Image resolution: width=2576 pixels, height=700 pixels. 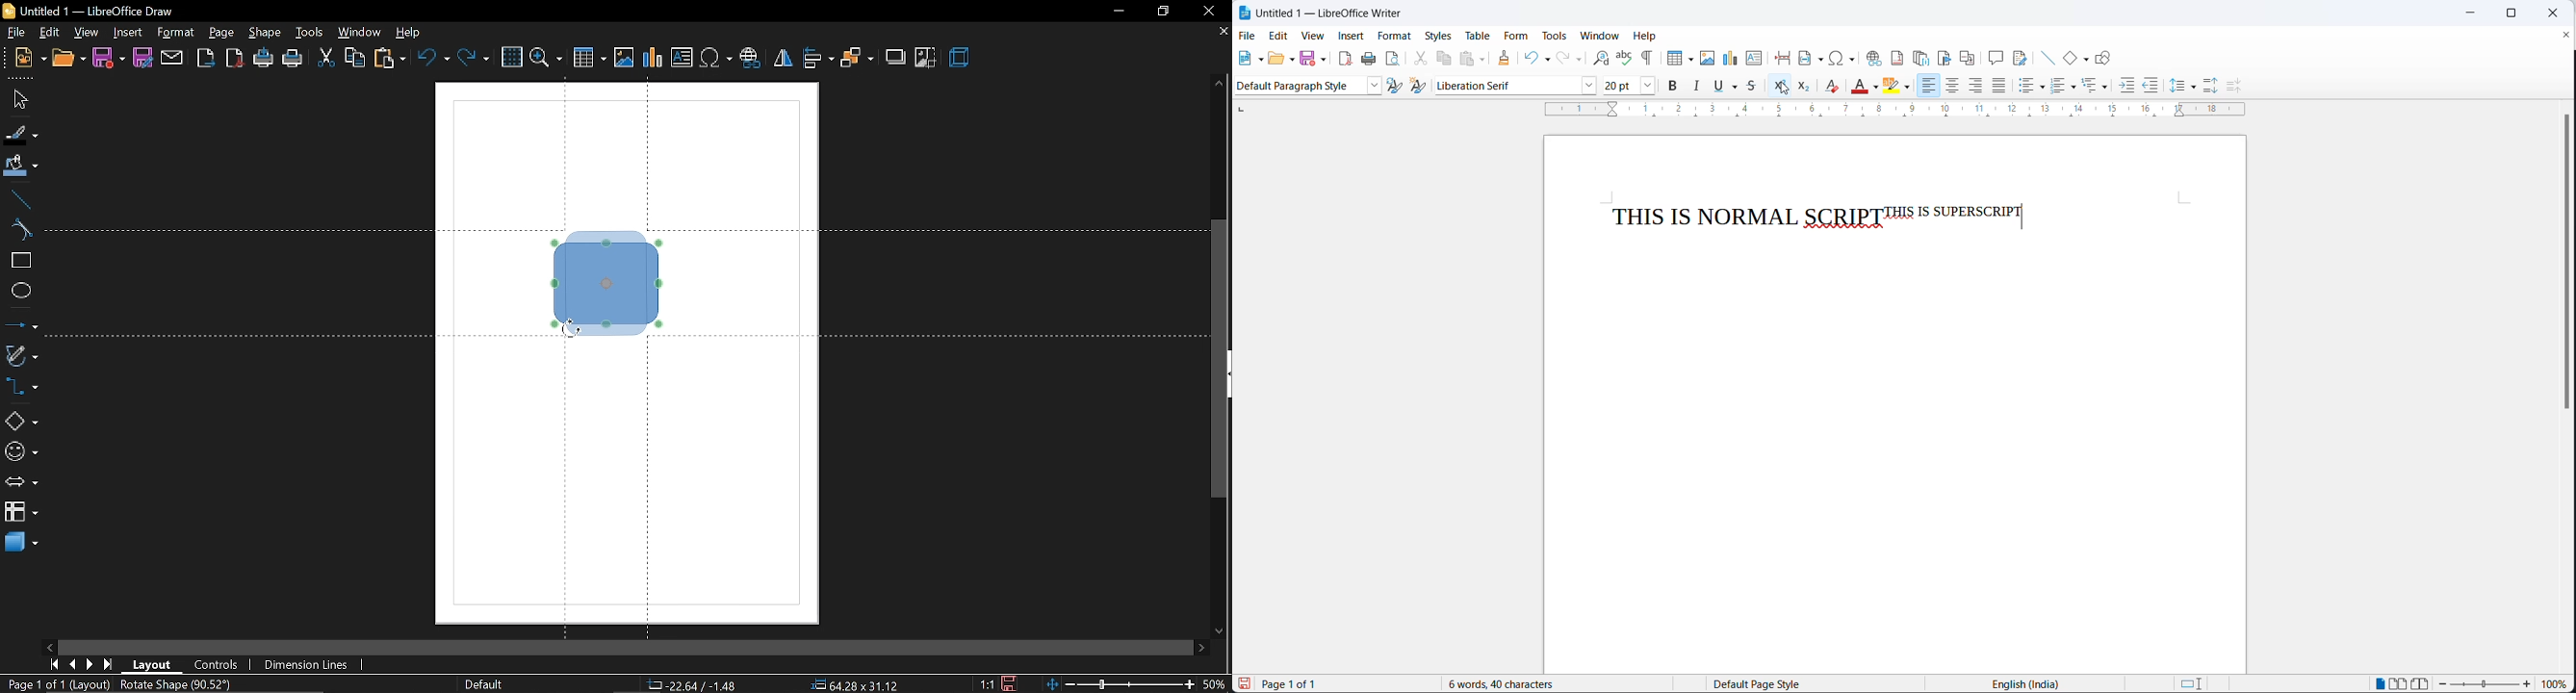 I want to click on text align right, so click(x=1977, y=86).